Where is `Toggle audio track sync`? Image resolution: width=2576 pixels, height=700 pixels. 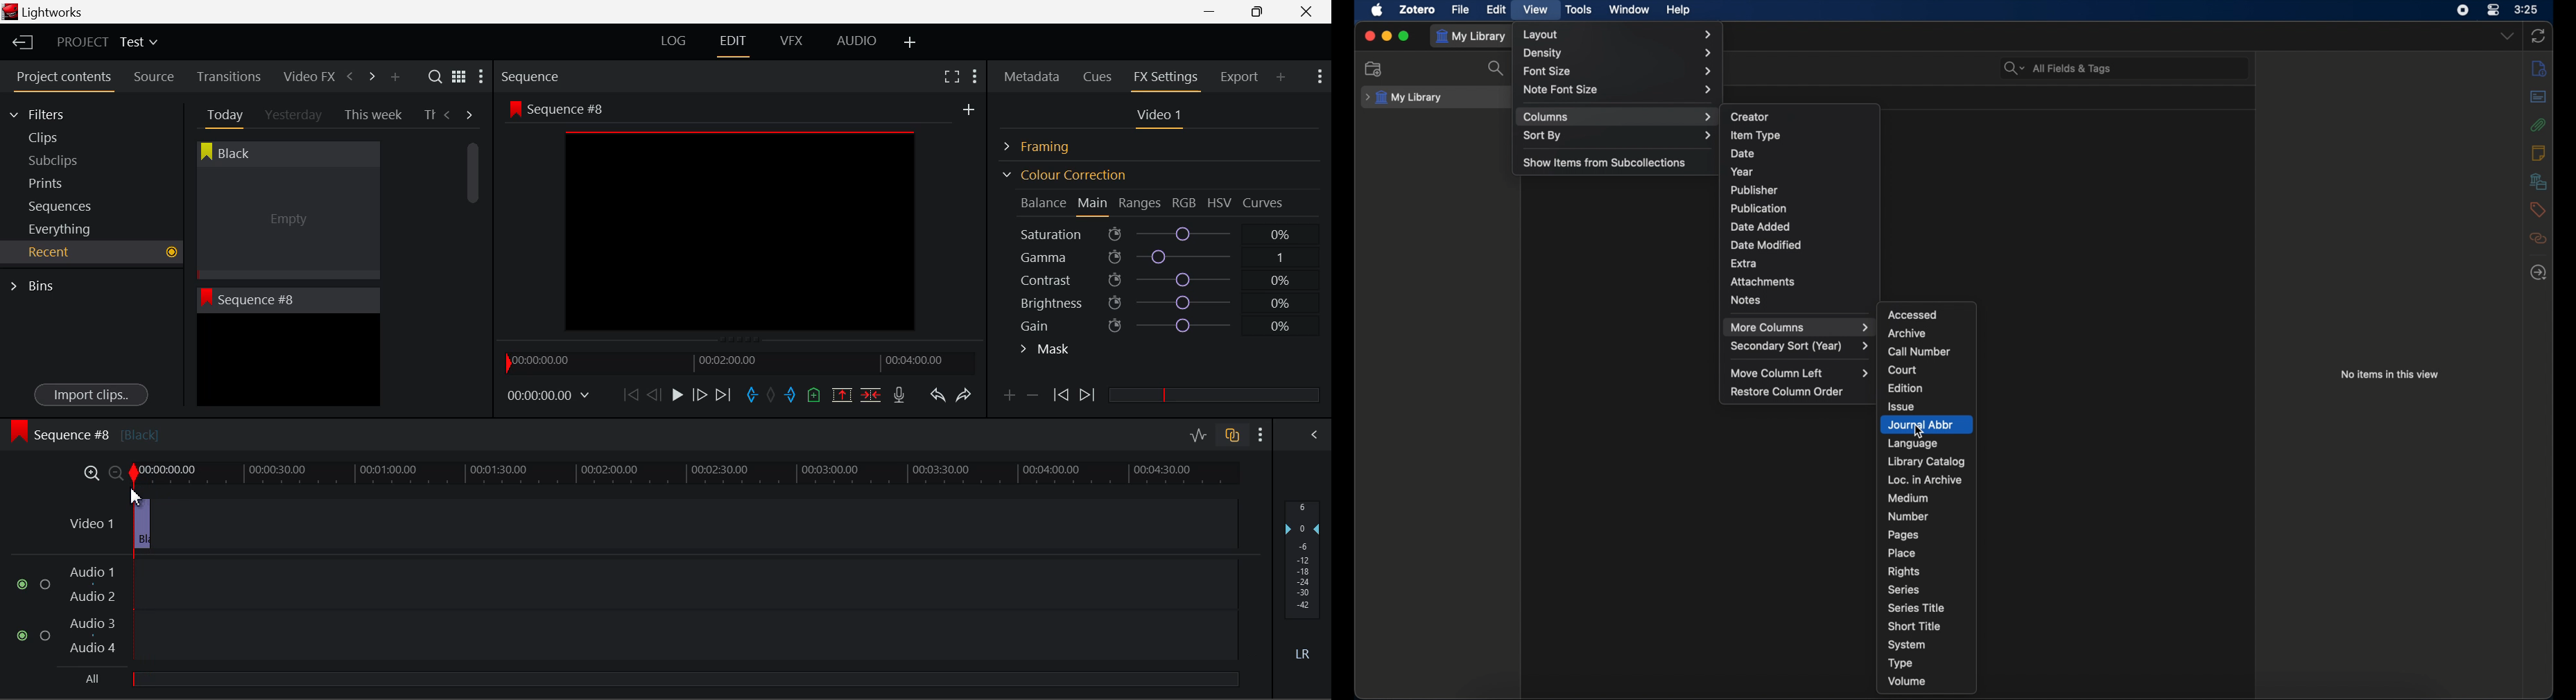
Toggle audio track sync is located at coordinates (1233, 434).